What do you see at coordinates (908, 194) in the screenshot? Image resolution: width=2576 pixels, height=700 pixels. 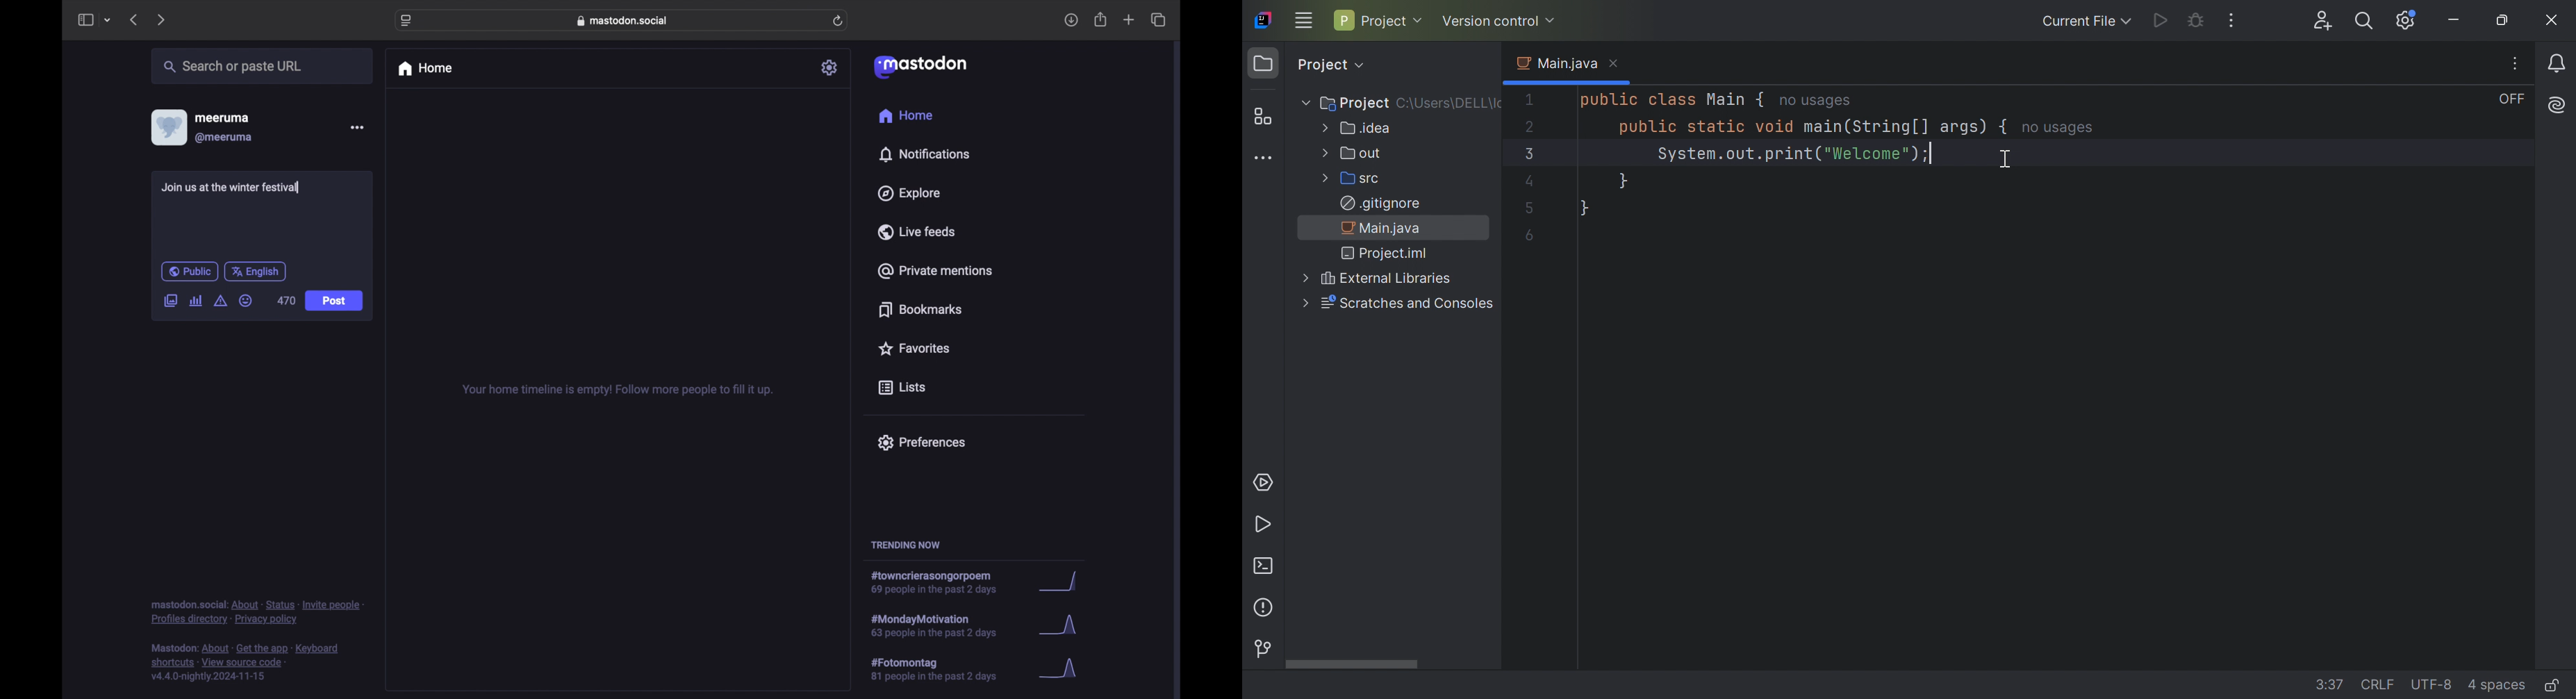 I see `explore` at bounding box center [908, 194].